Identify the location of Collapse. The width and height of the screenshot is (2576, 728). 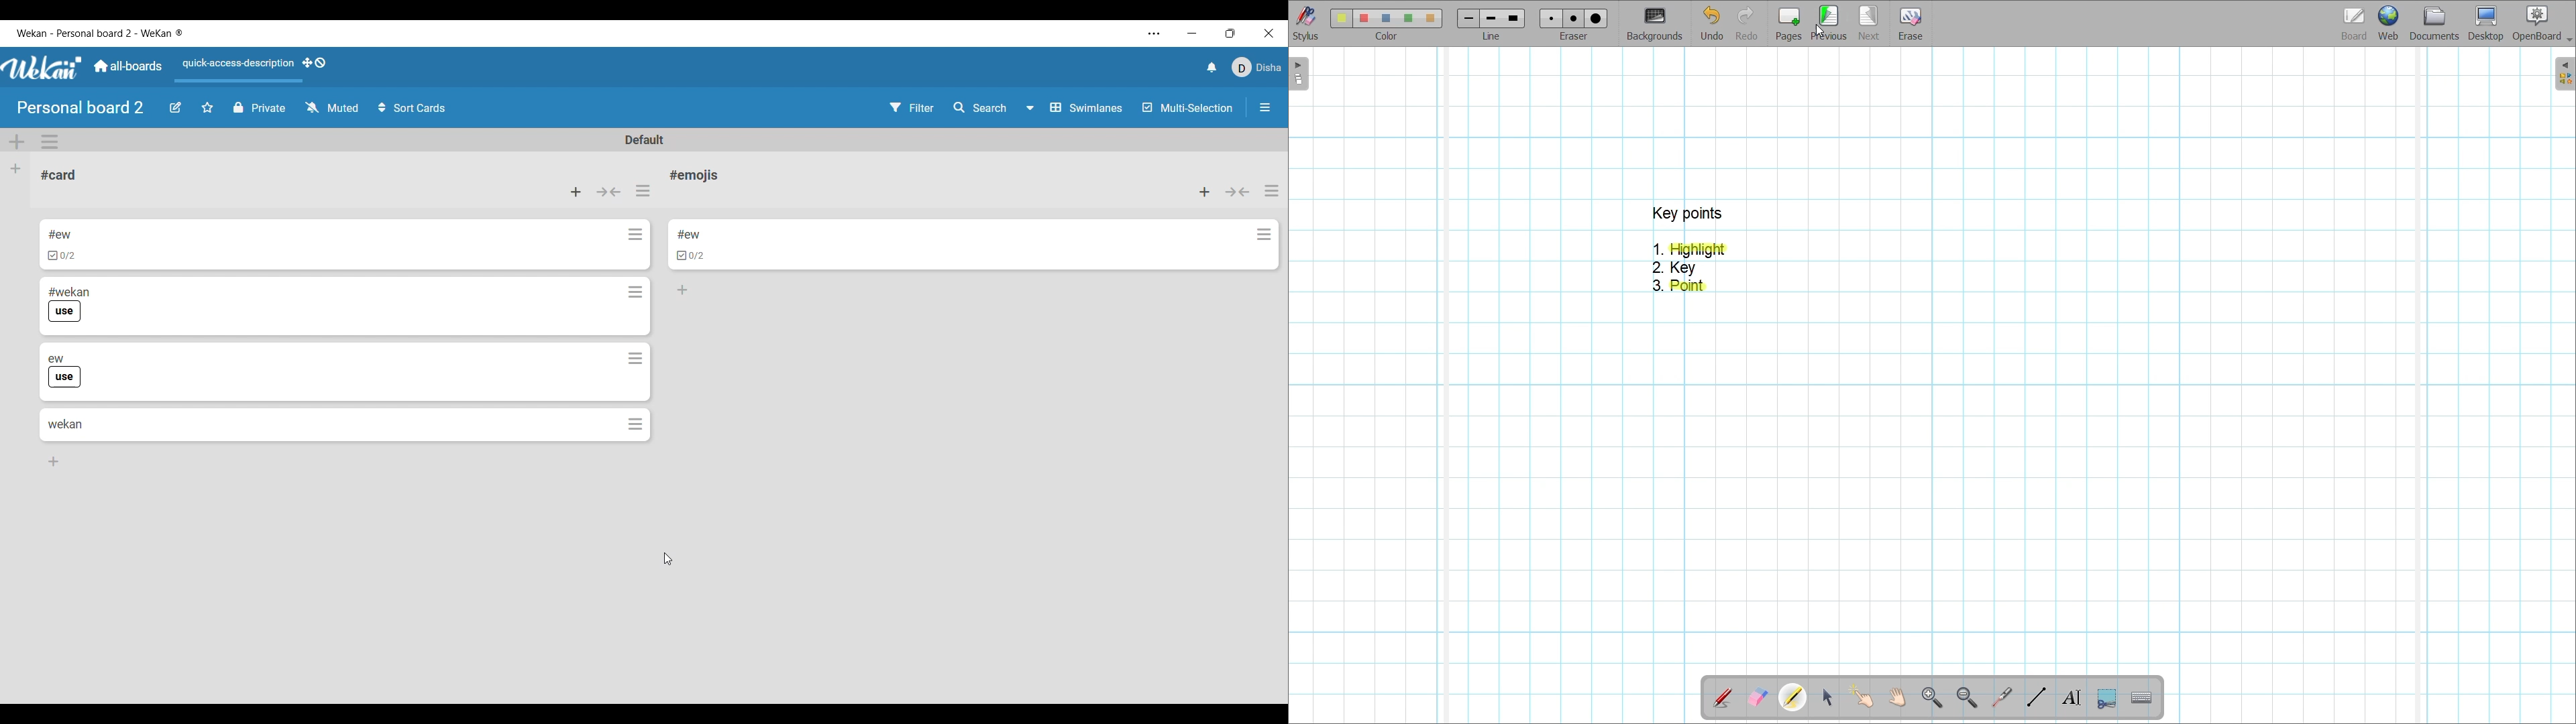
(608, 192).